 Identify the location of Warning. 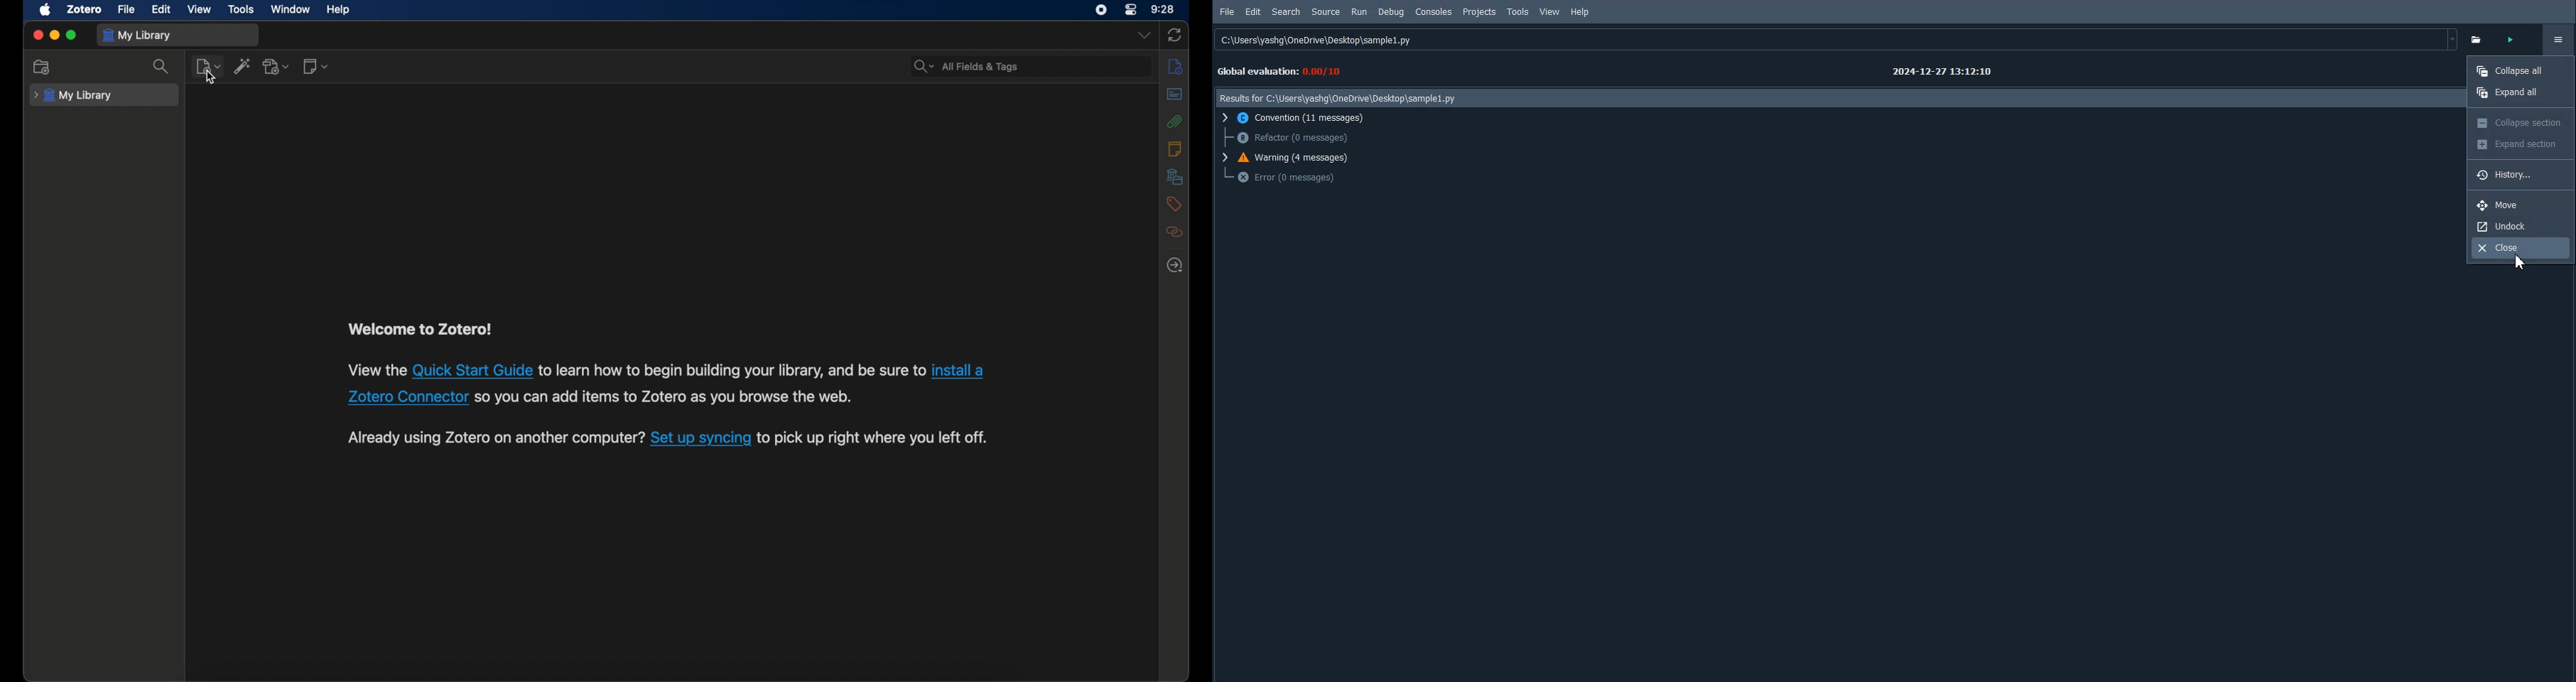
(1292, 158).